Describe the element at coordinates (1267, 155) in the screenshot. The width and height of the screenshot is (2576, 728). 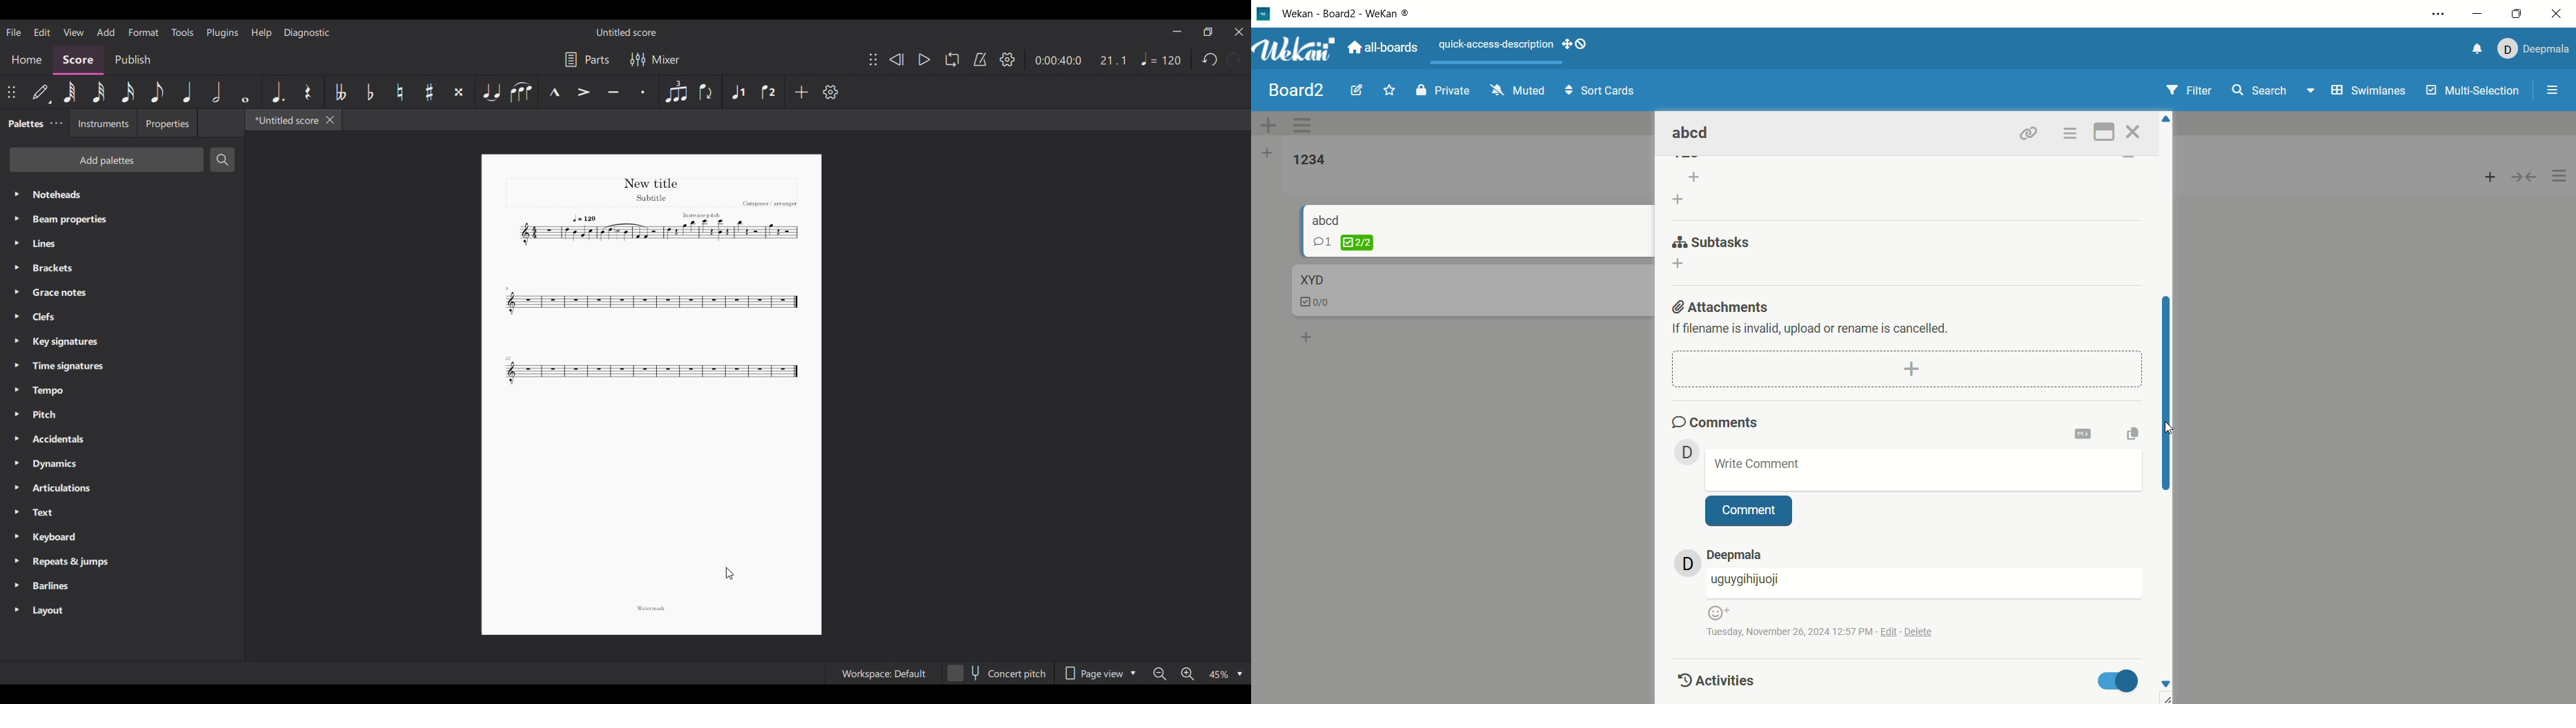
I see `add list` at that location.